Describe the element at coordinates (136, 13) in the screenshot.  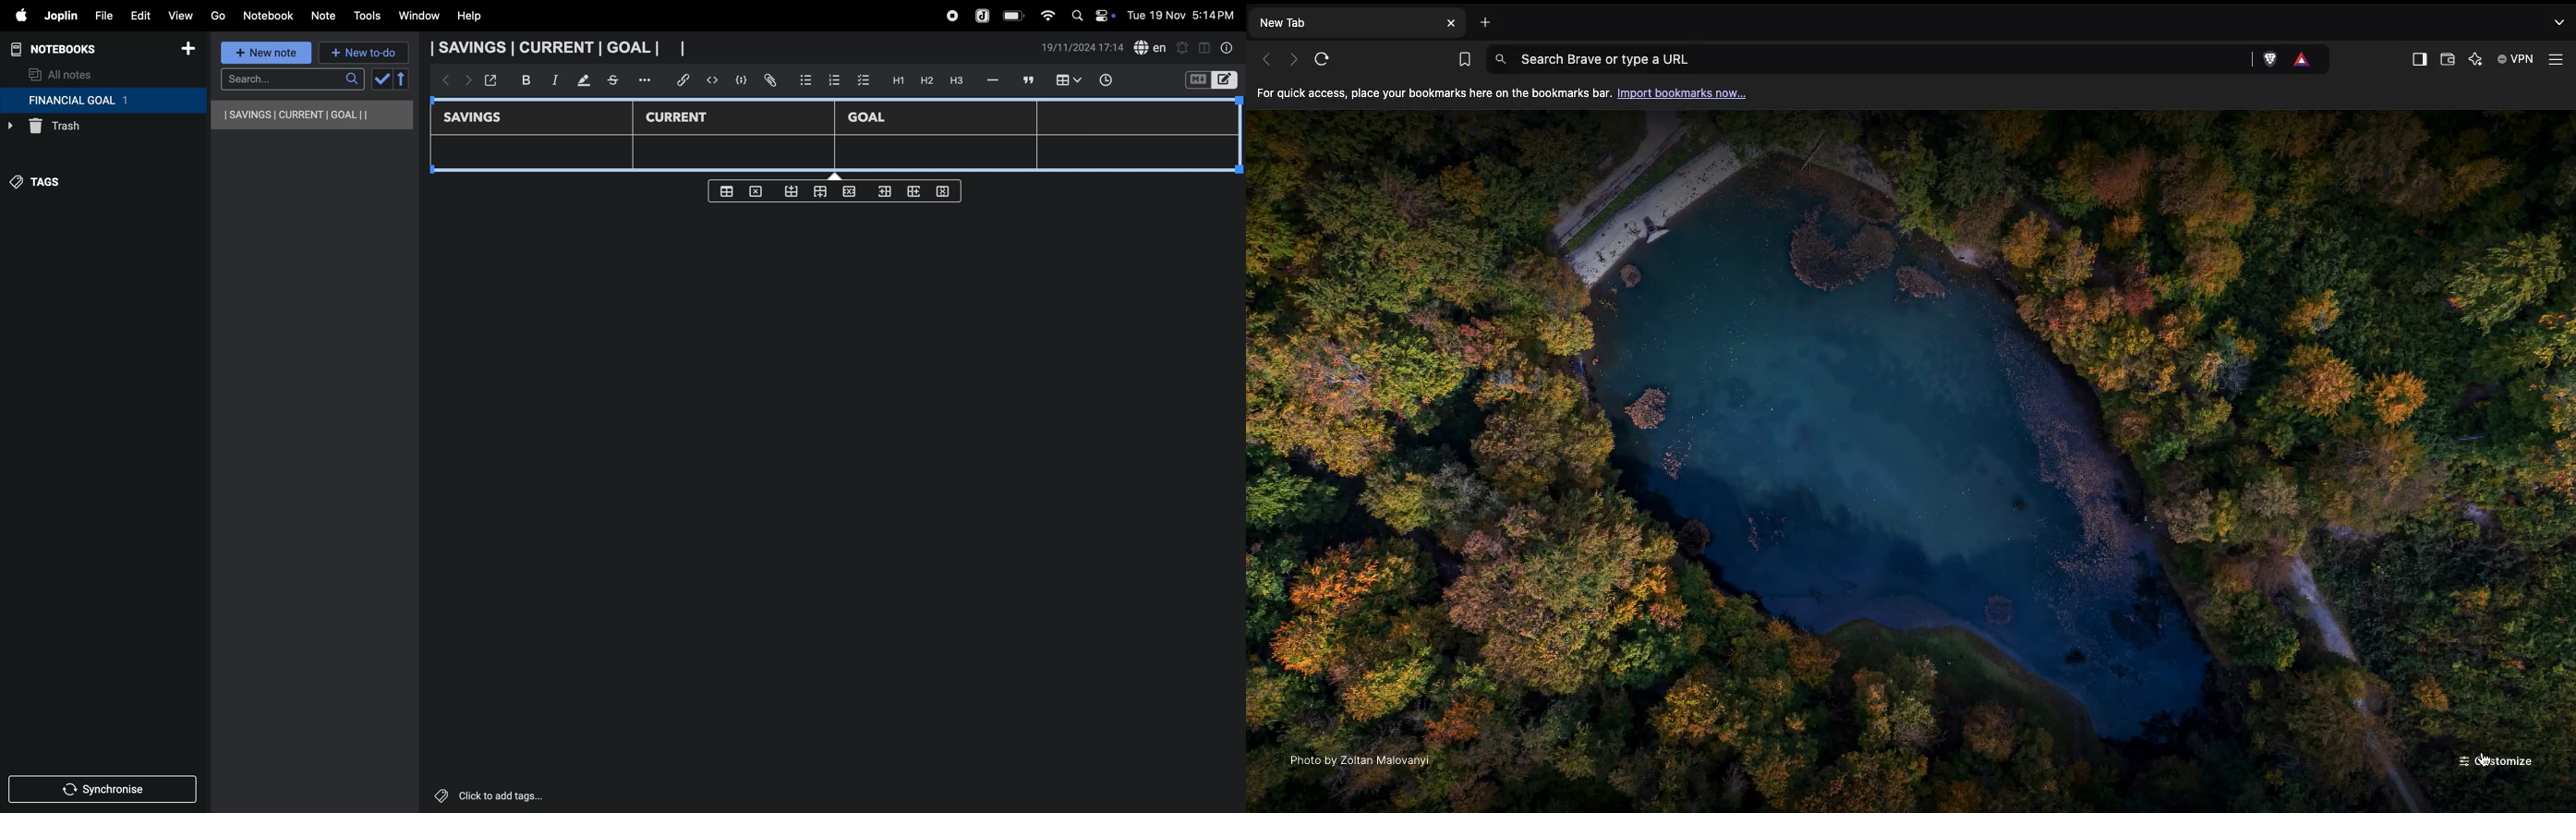
I see `edit` at that location.